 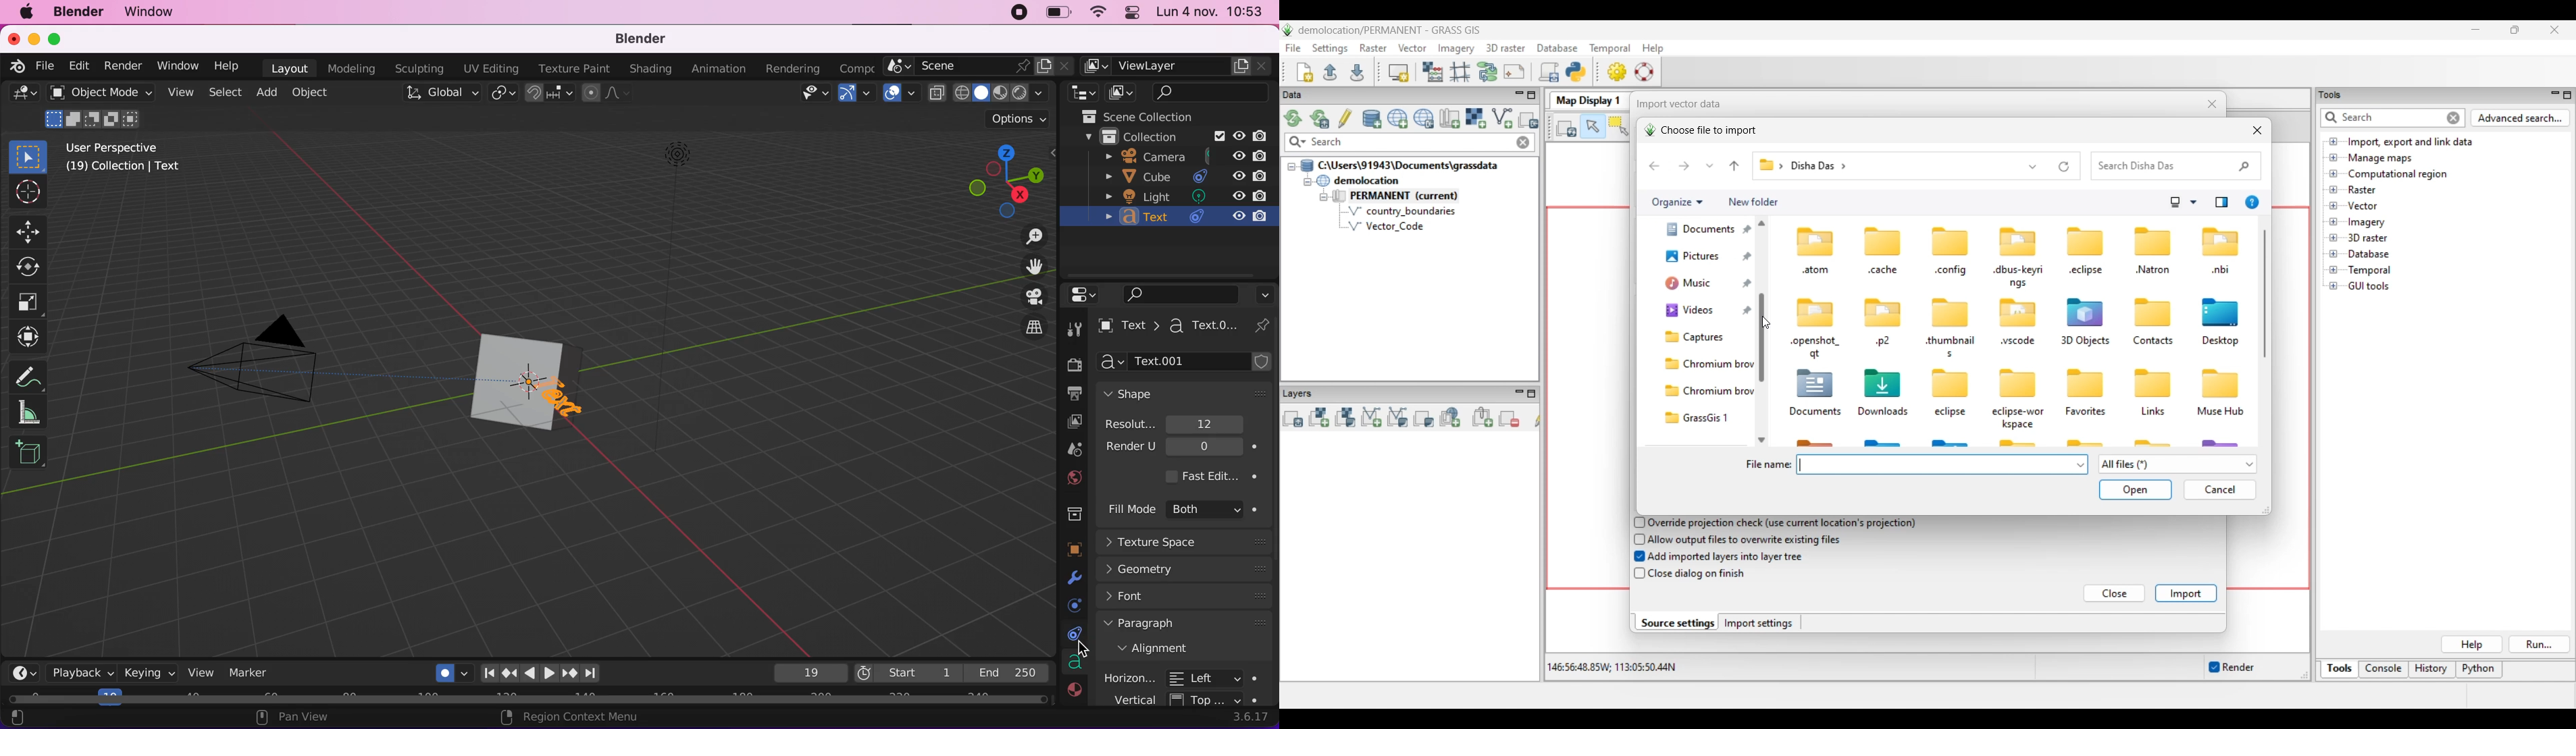 I want to click on scene collection, so click(x=1151, y=116).